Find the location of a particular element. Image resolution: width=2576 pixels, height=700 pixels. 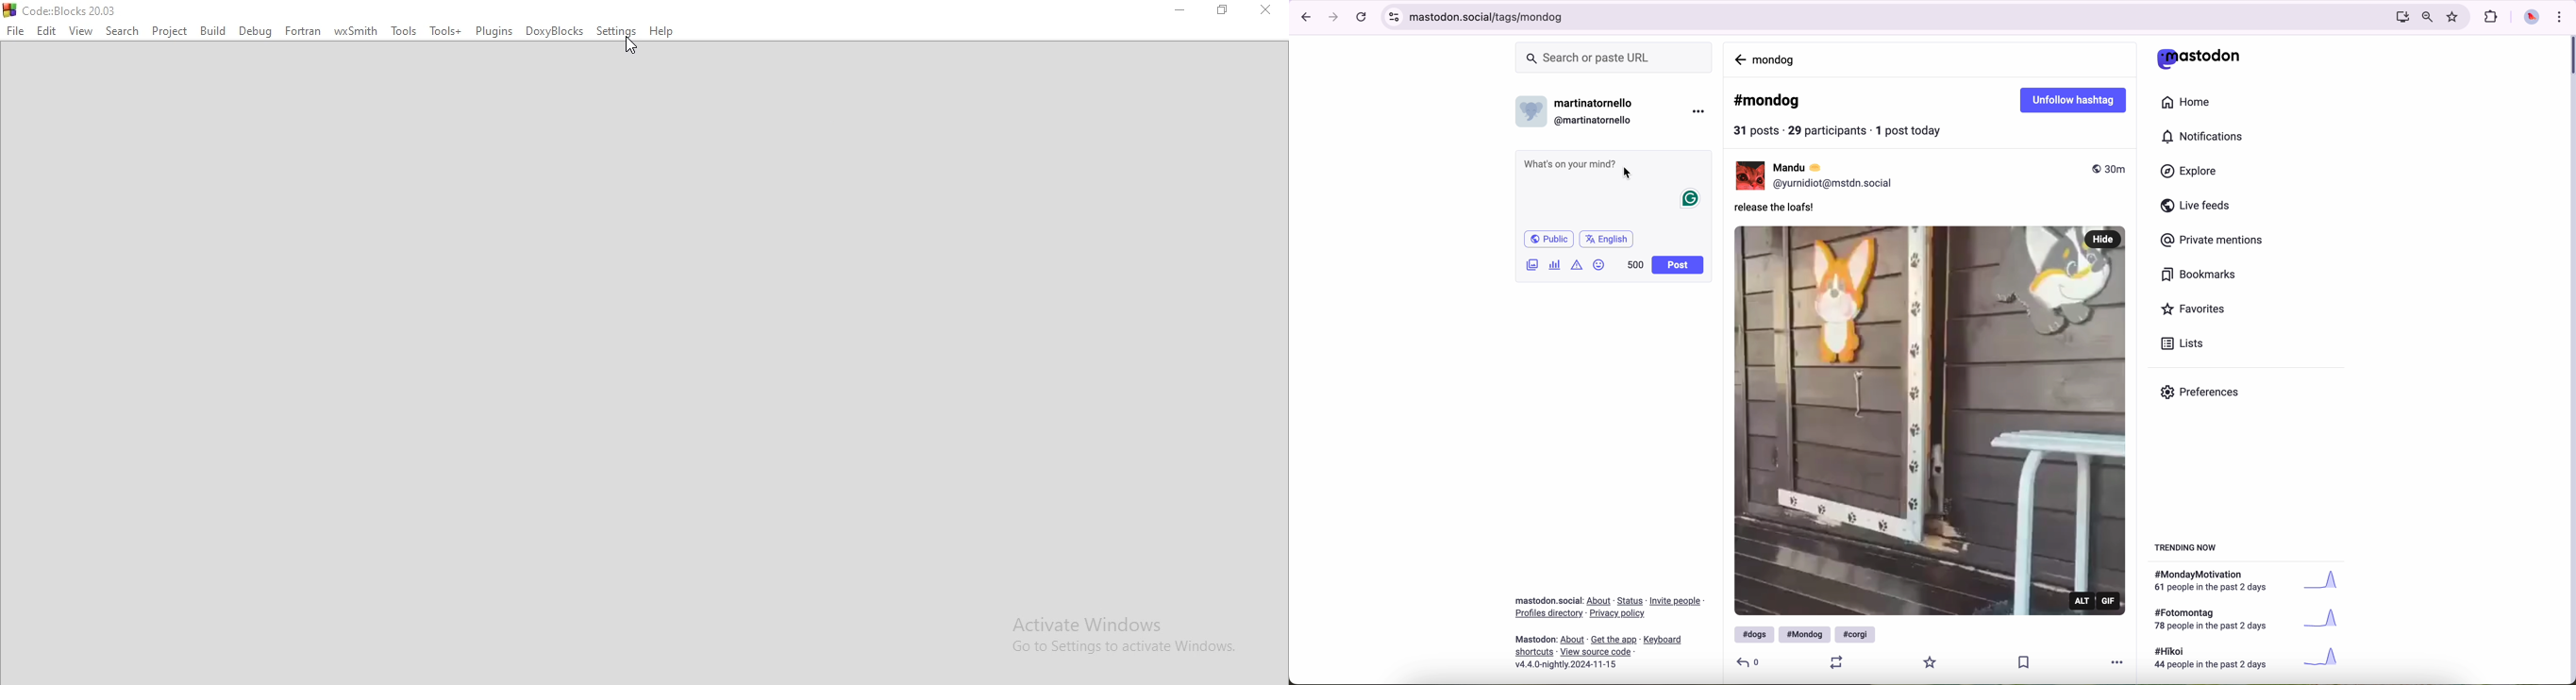

notifications is located at coordinates (2206, 137).